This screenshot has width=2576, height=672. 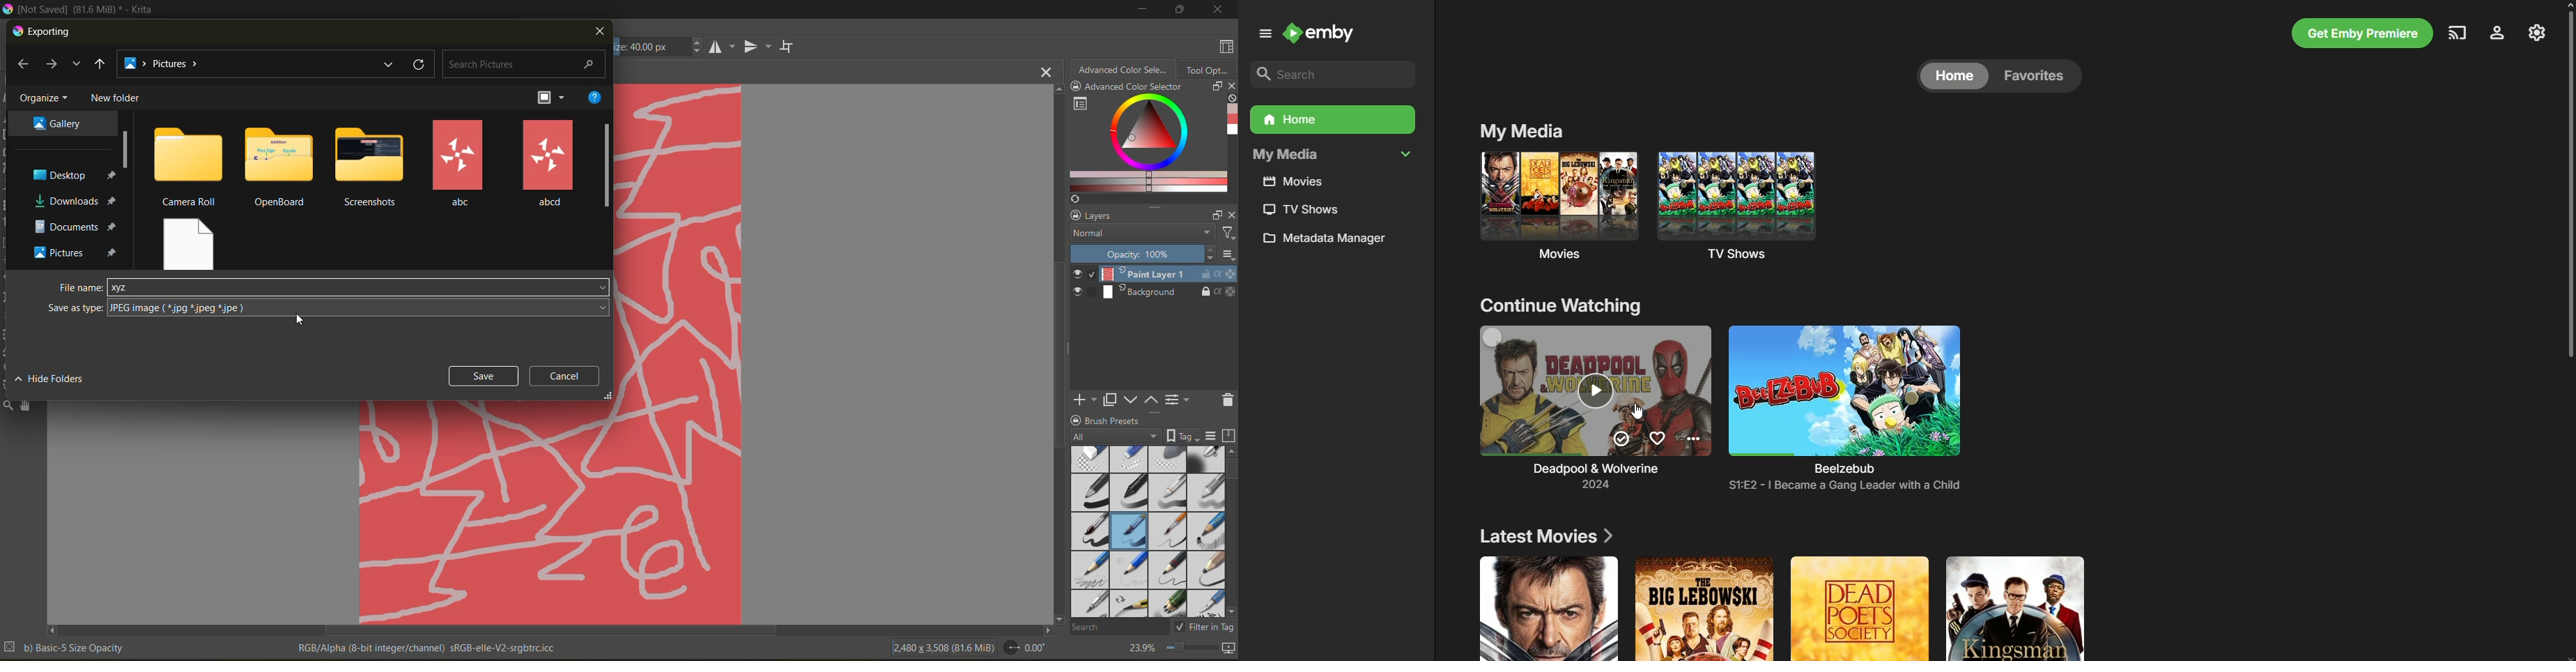 I want to click on help, so click(x=595, y=97).